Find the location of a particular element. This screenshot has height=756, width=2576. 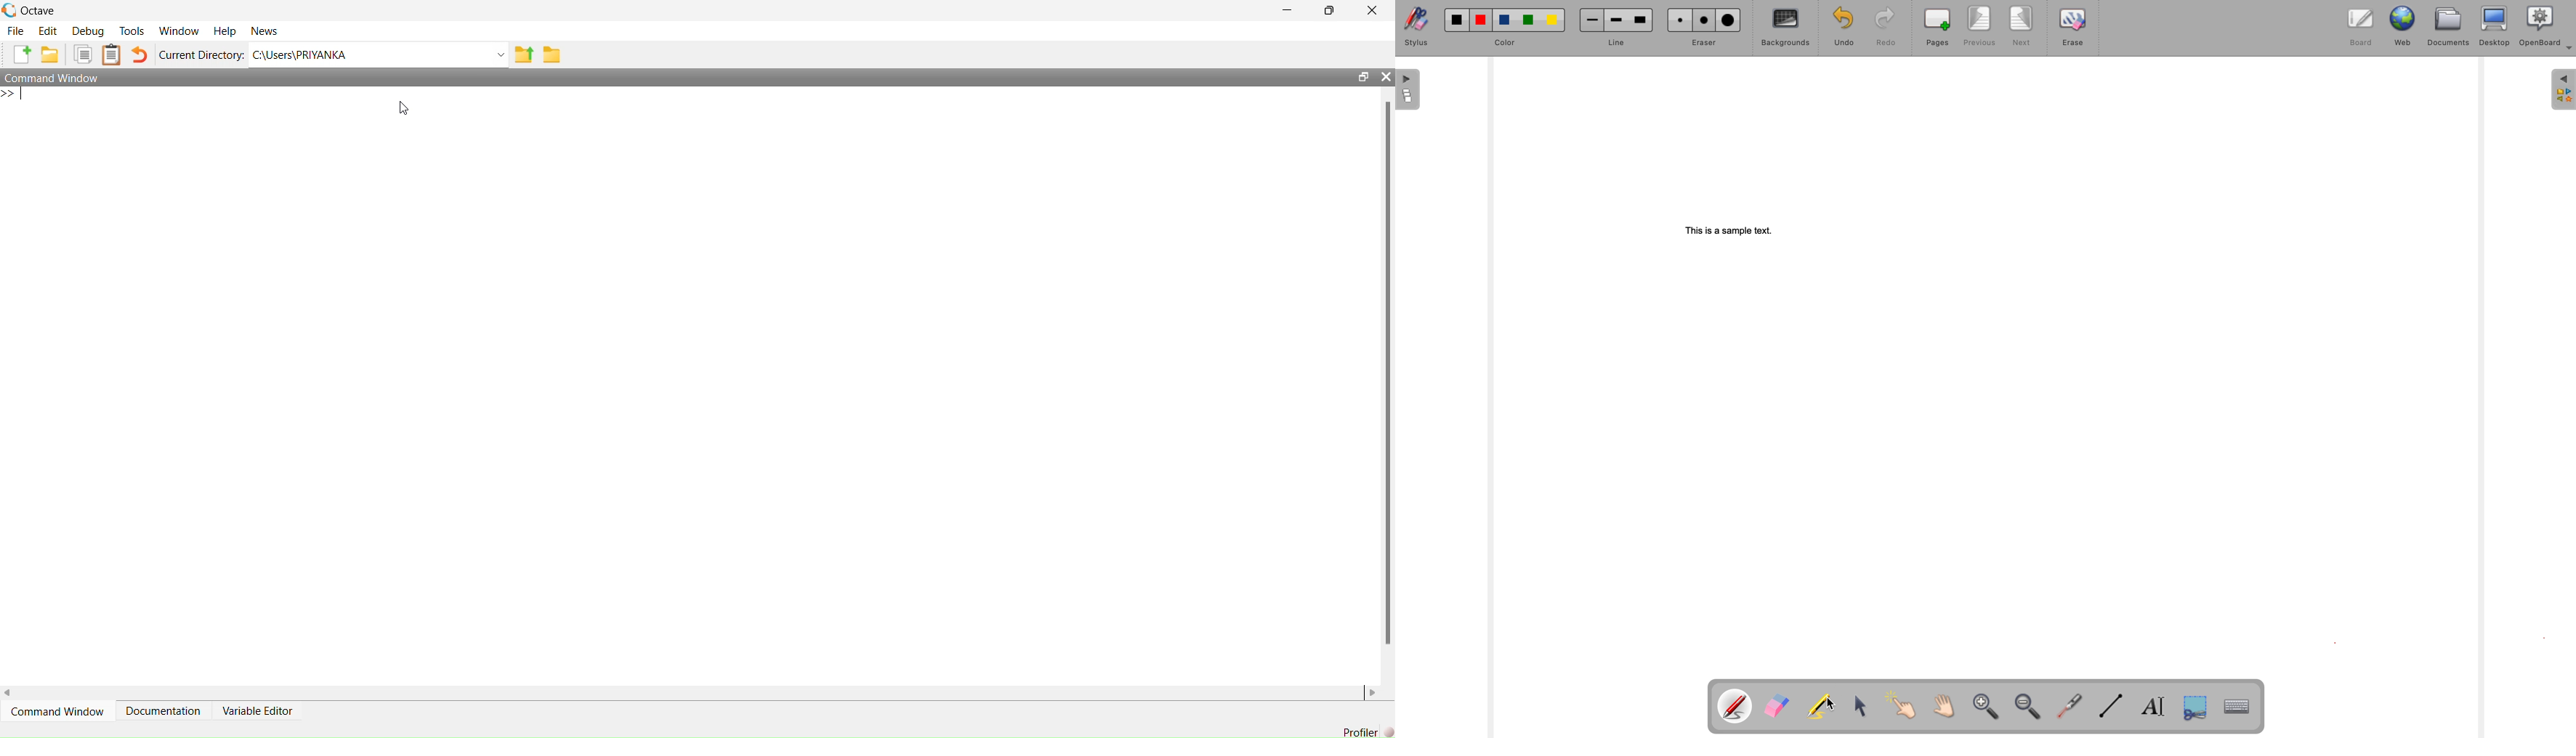

debug is located at coordinates (89, 32).